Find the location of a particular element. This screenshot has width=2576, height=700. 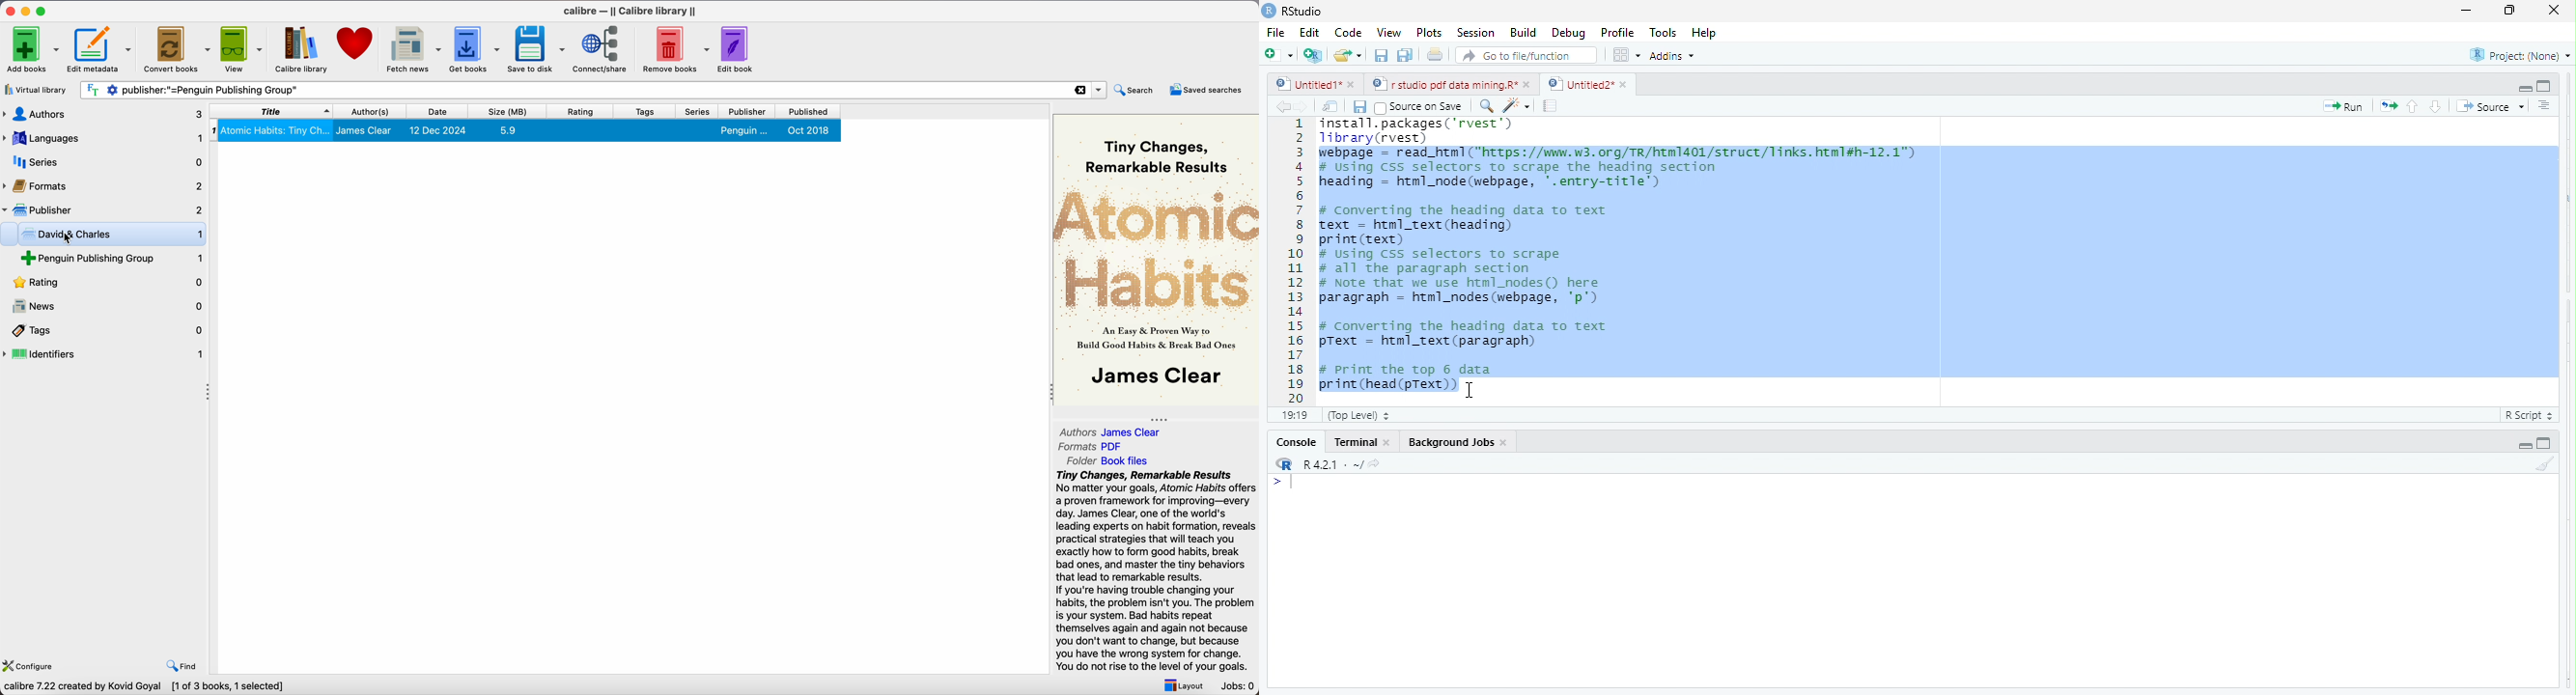

(top Level) is located at coordinates (1359, 415).